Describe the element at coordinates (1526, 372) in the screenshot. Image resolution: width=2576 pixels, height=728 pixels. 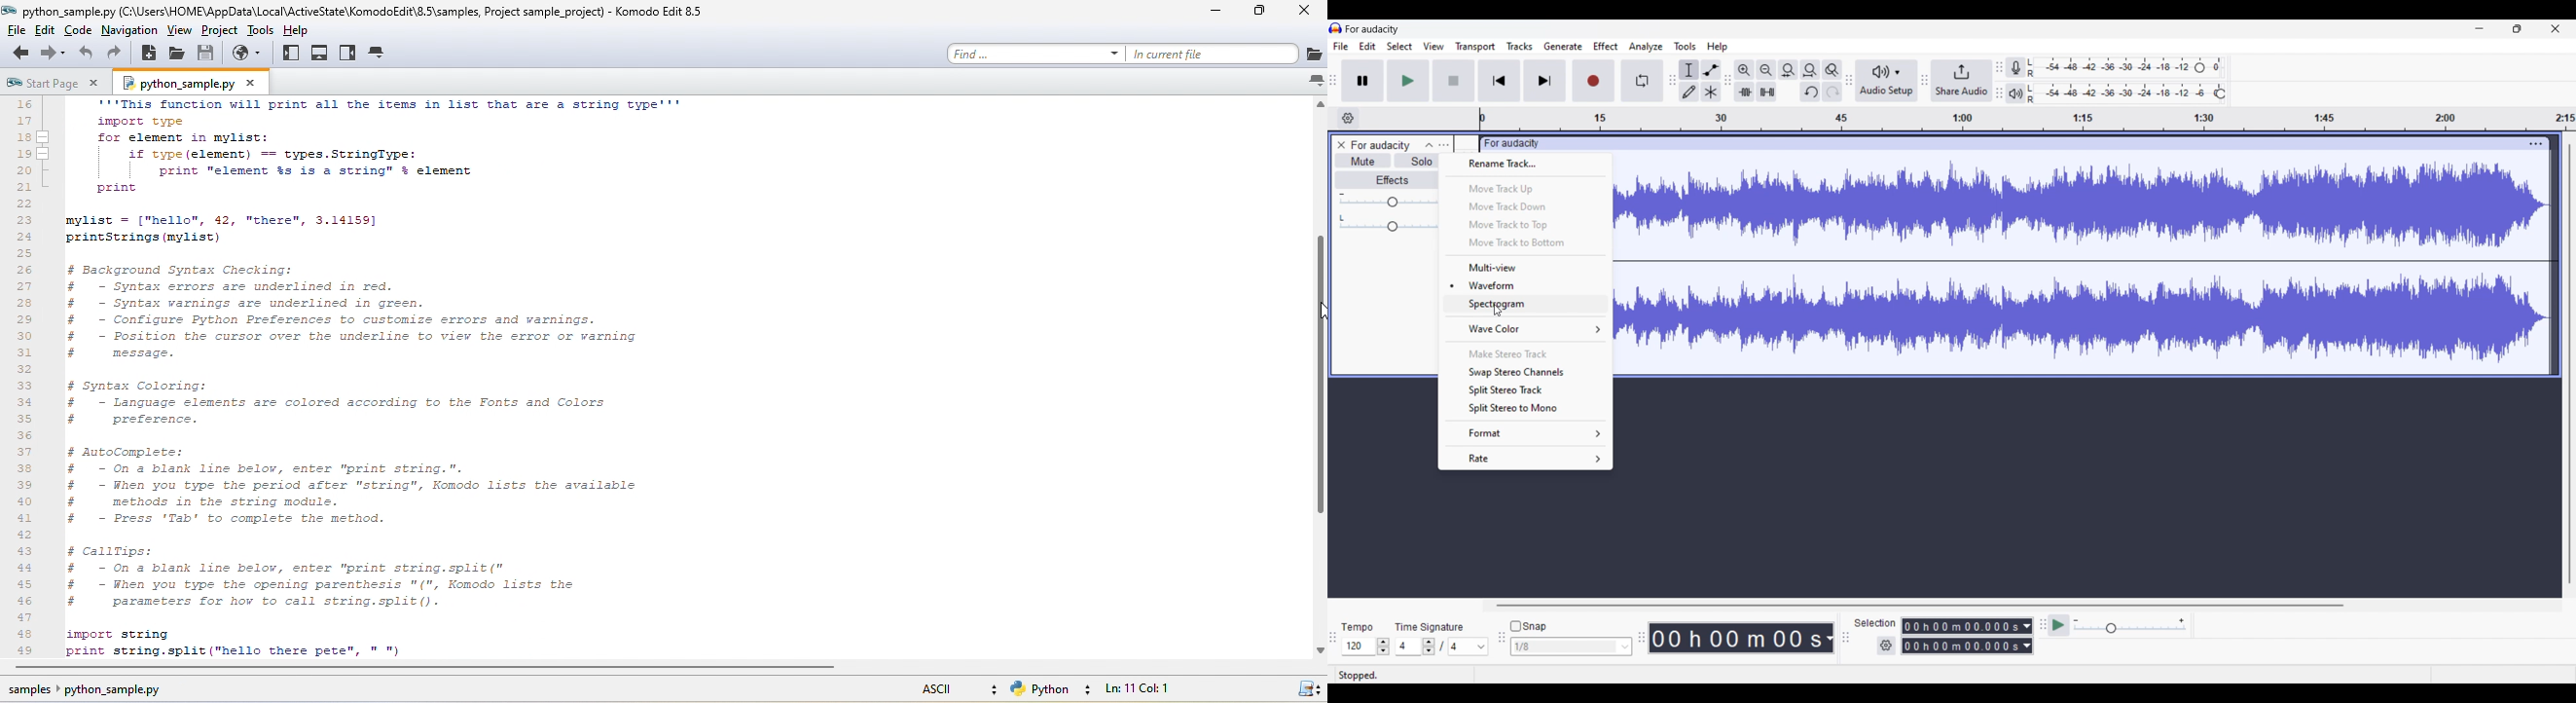
I see `Swap stereo channels` at that location.